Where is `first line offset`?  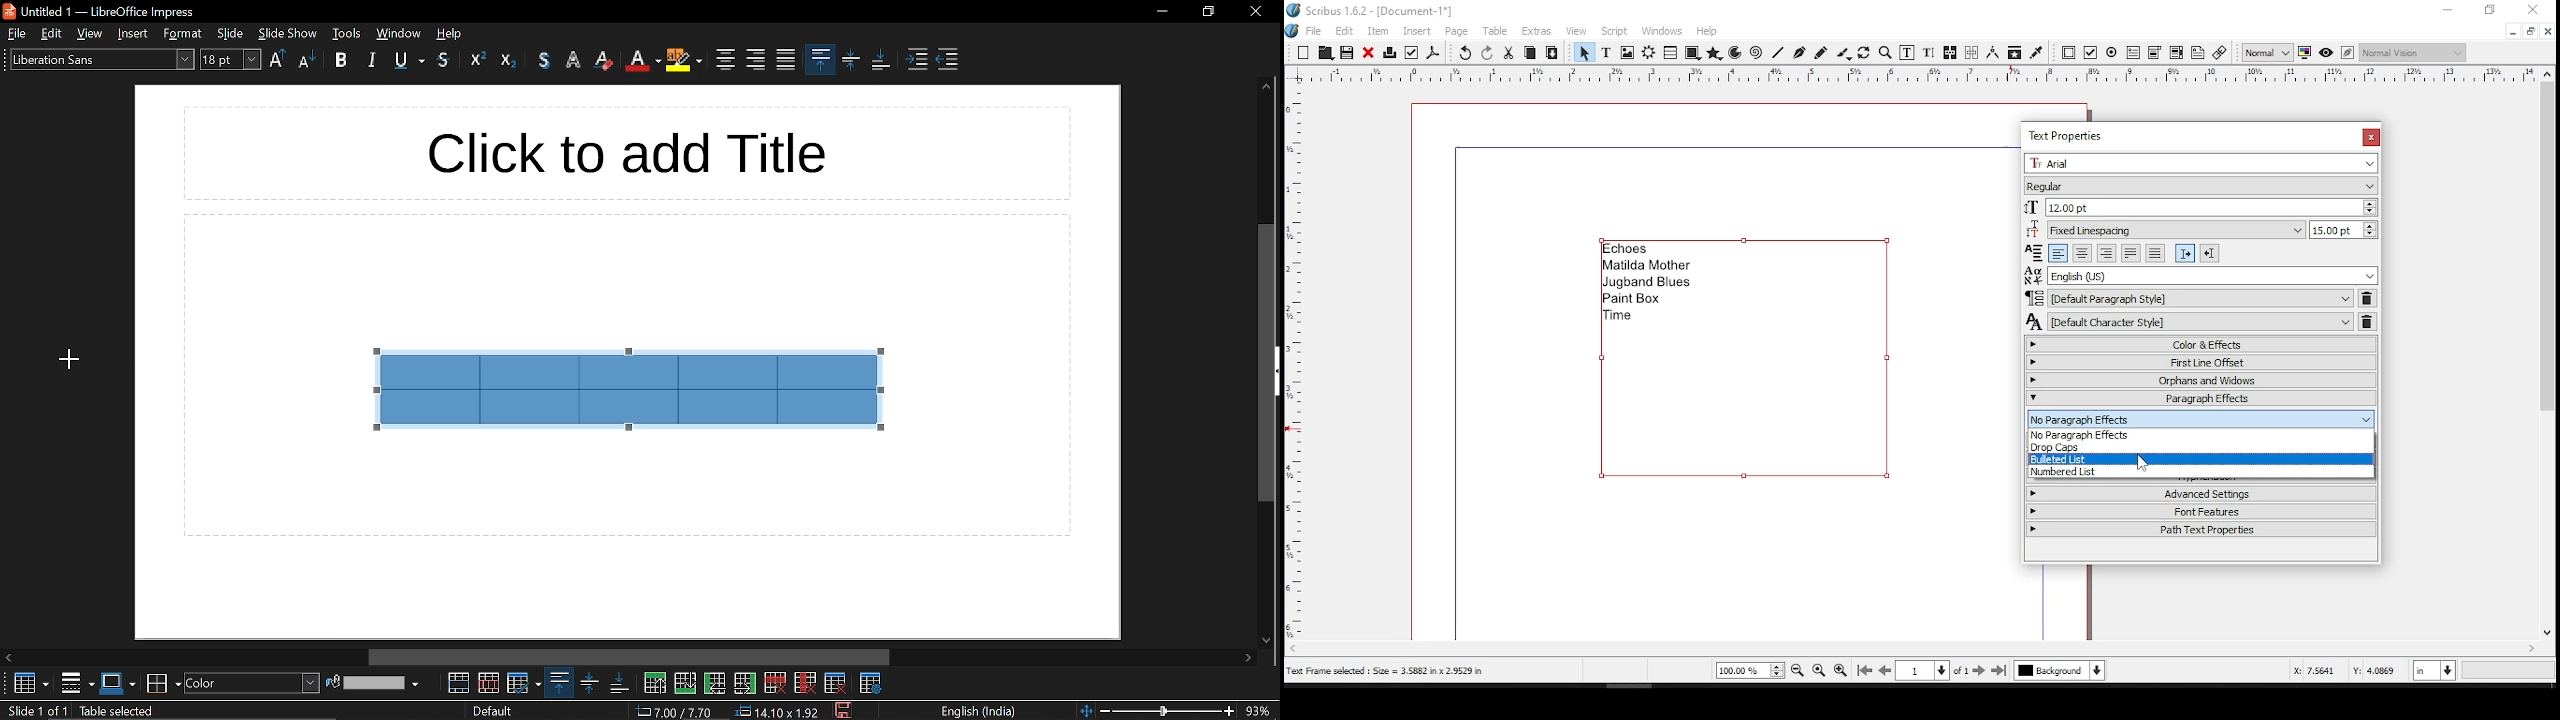 first line offset is located at coordinates (2202, 362).